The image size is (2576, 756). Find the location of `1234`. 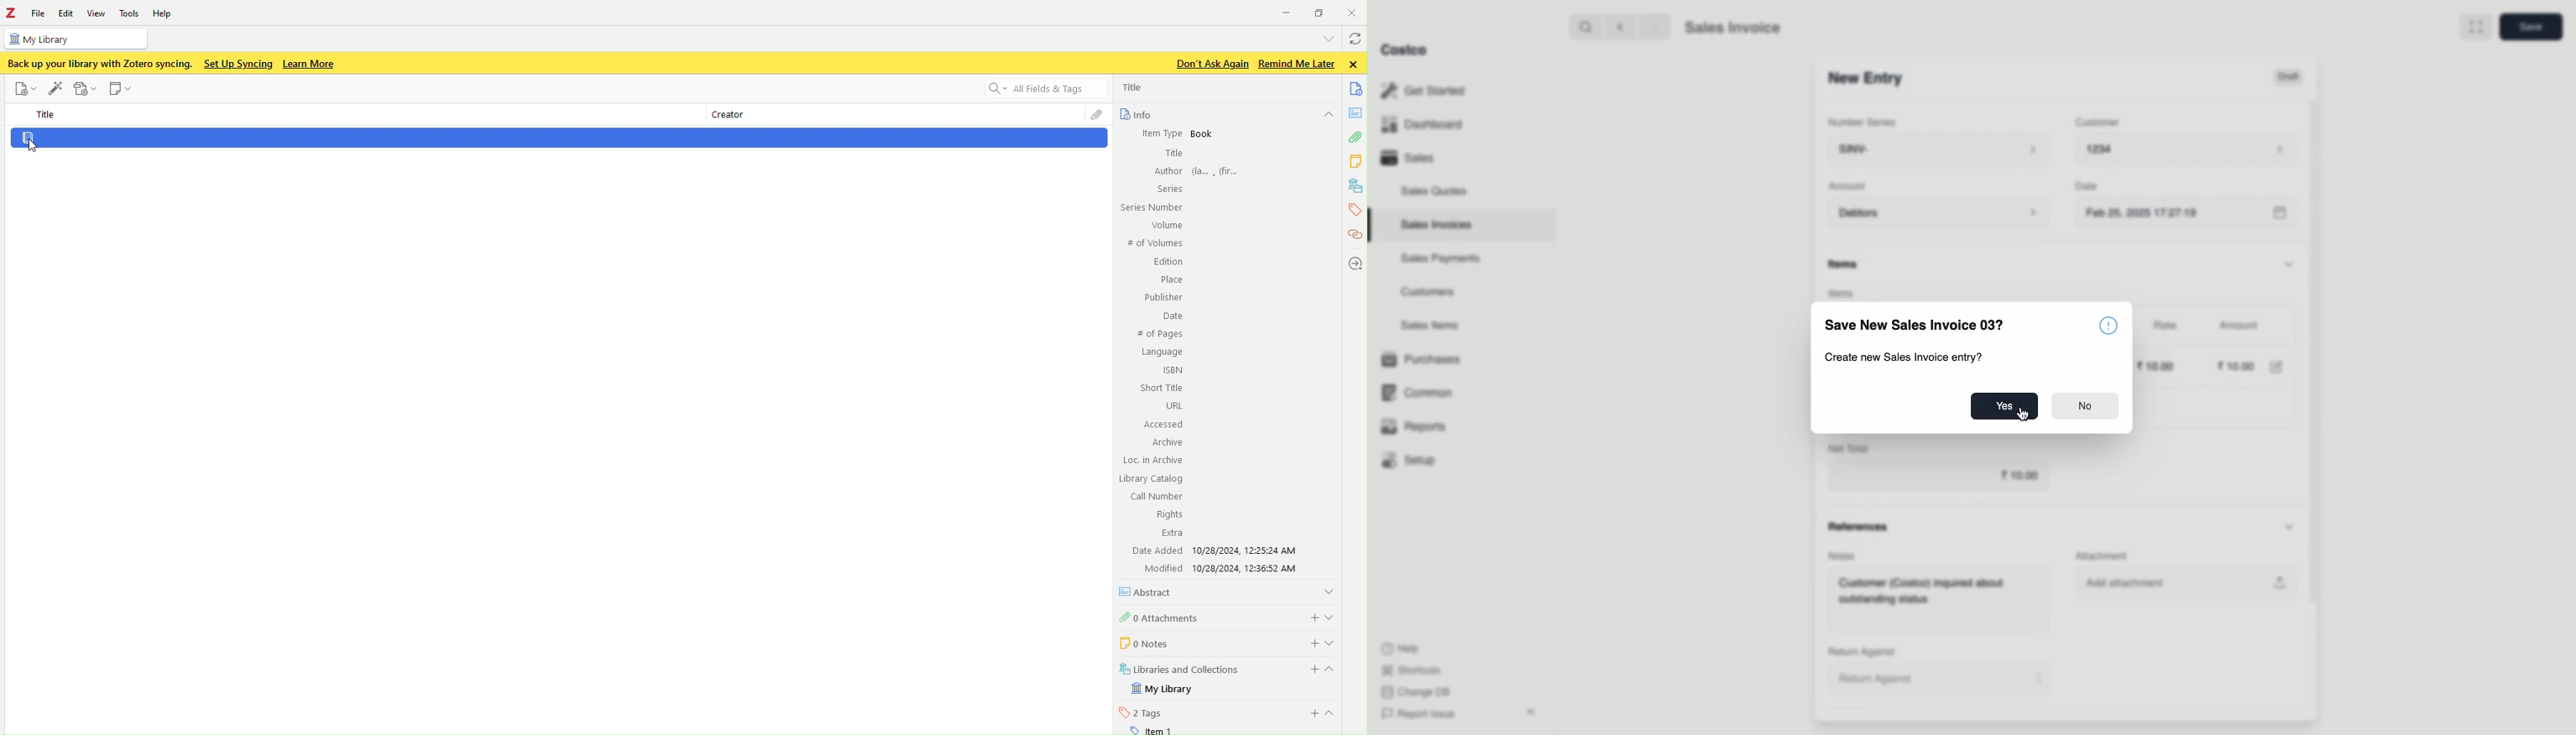

1234 is located at coordinates (2192, 152).